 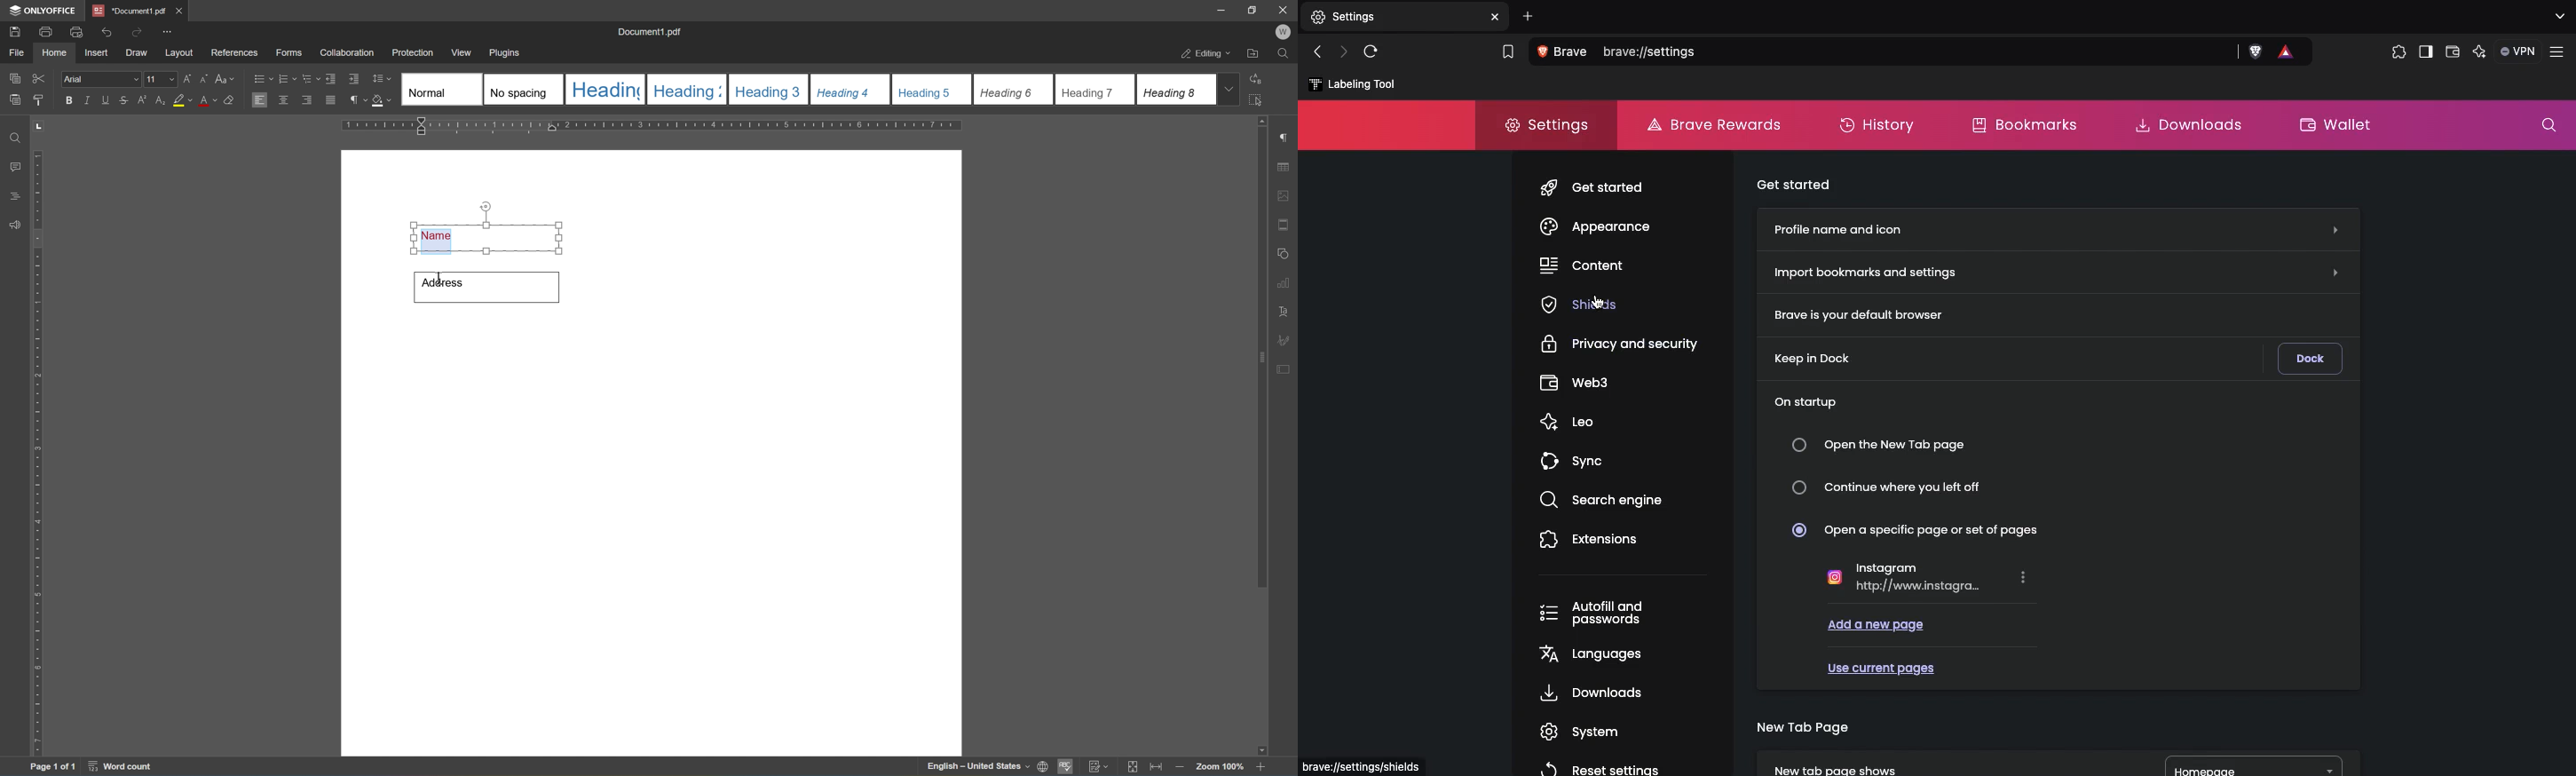 What do you see at coordinates (1283, 32) in the screenshot?
I see `welcome` at bounding box center [1283, 32].